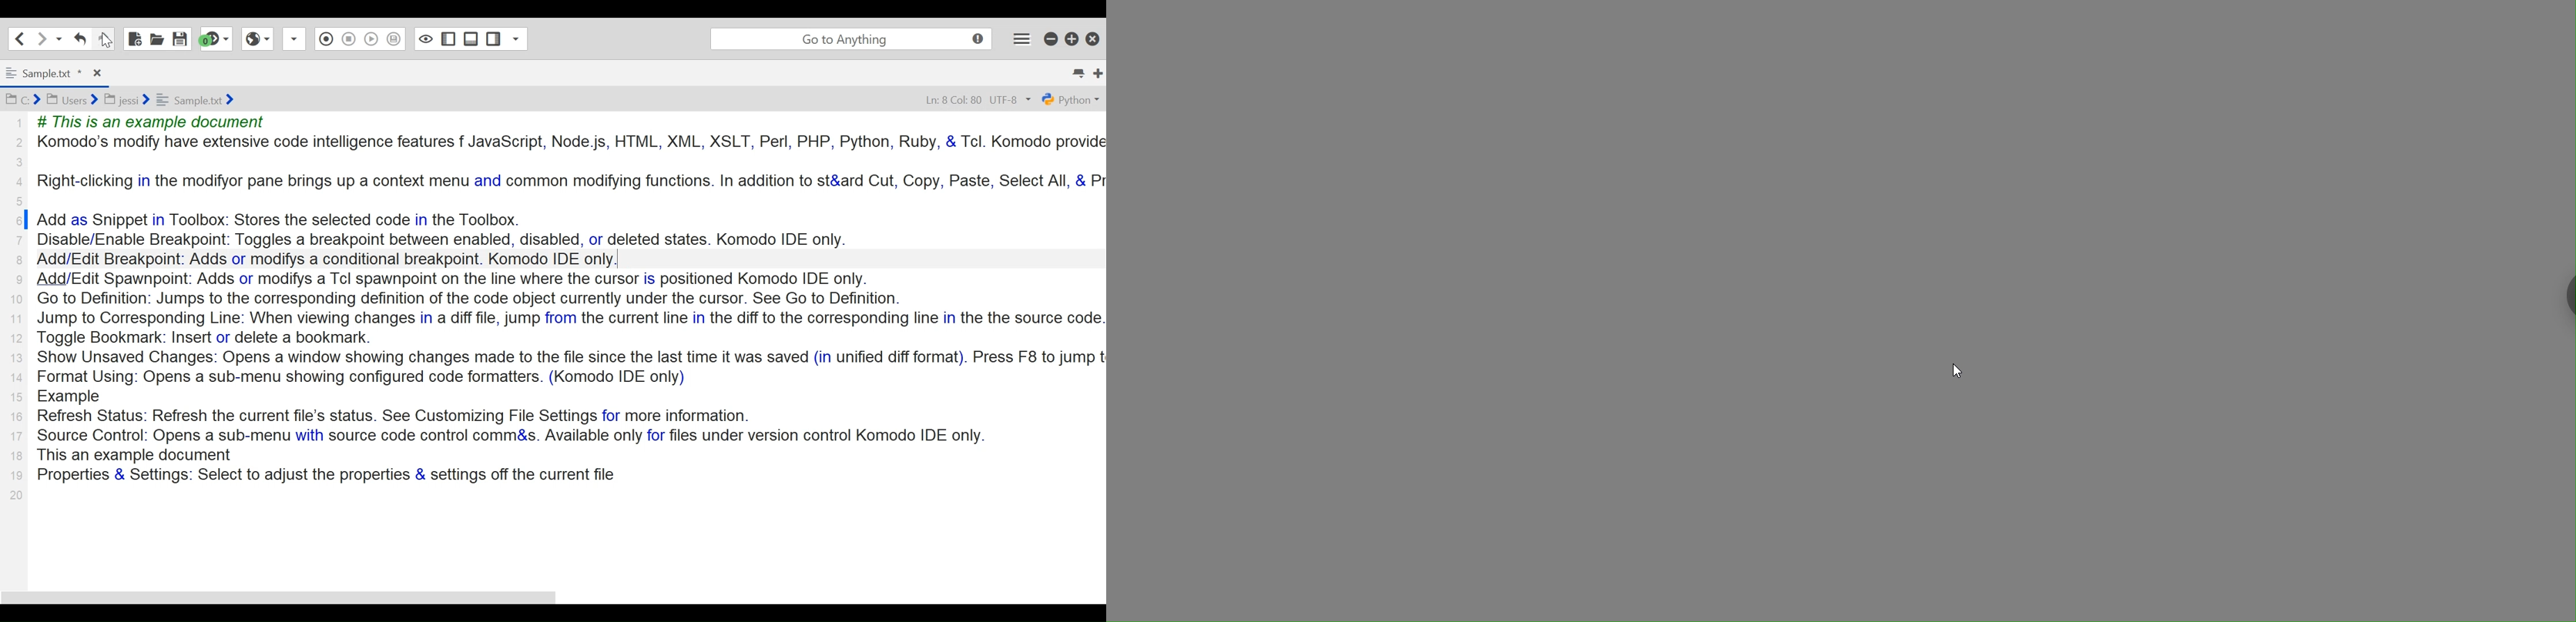  I want to click on redo action pop up, so click(146, 60).